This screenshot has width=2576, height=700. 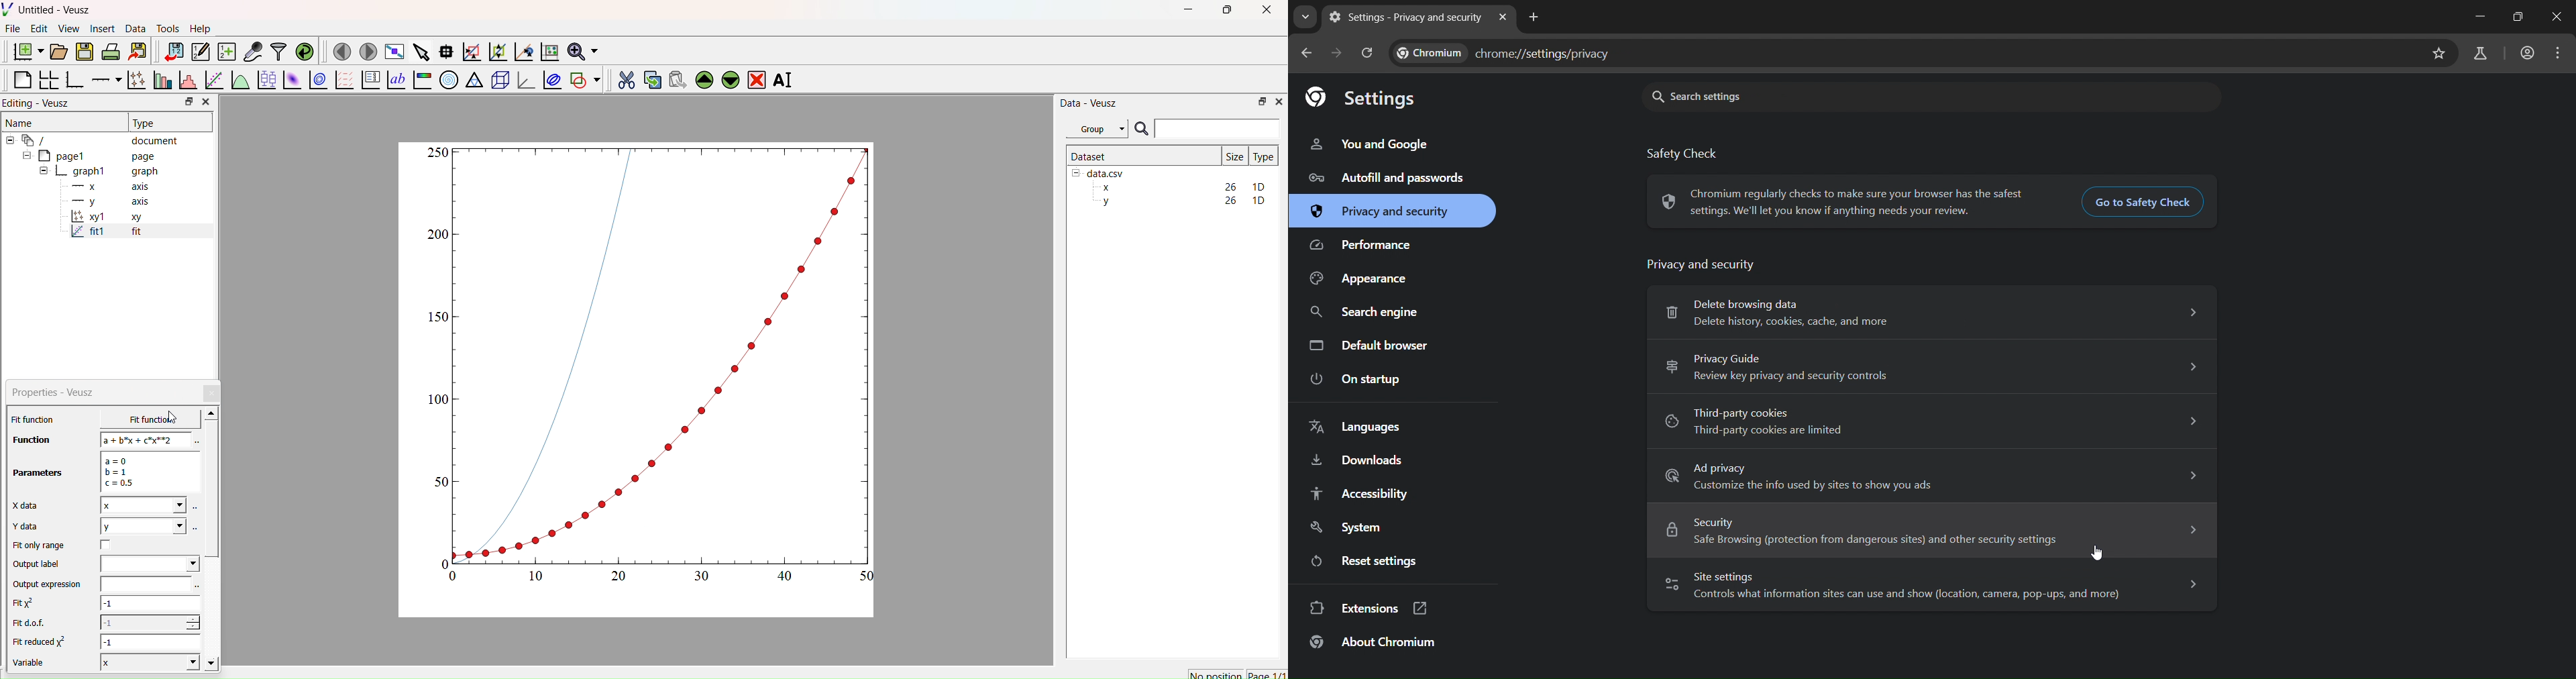 What do you see at coordinates (1099, 172) in the screenshot?
I see `data.csv` at bounding box center [1099, 172].